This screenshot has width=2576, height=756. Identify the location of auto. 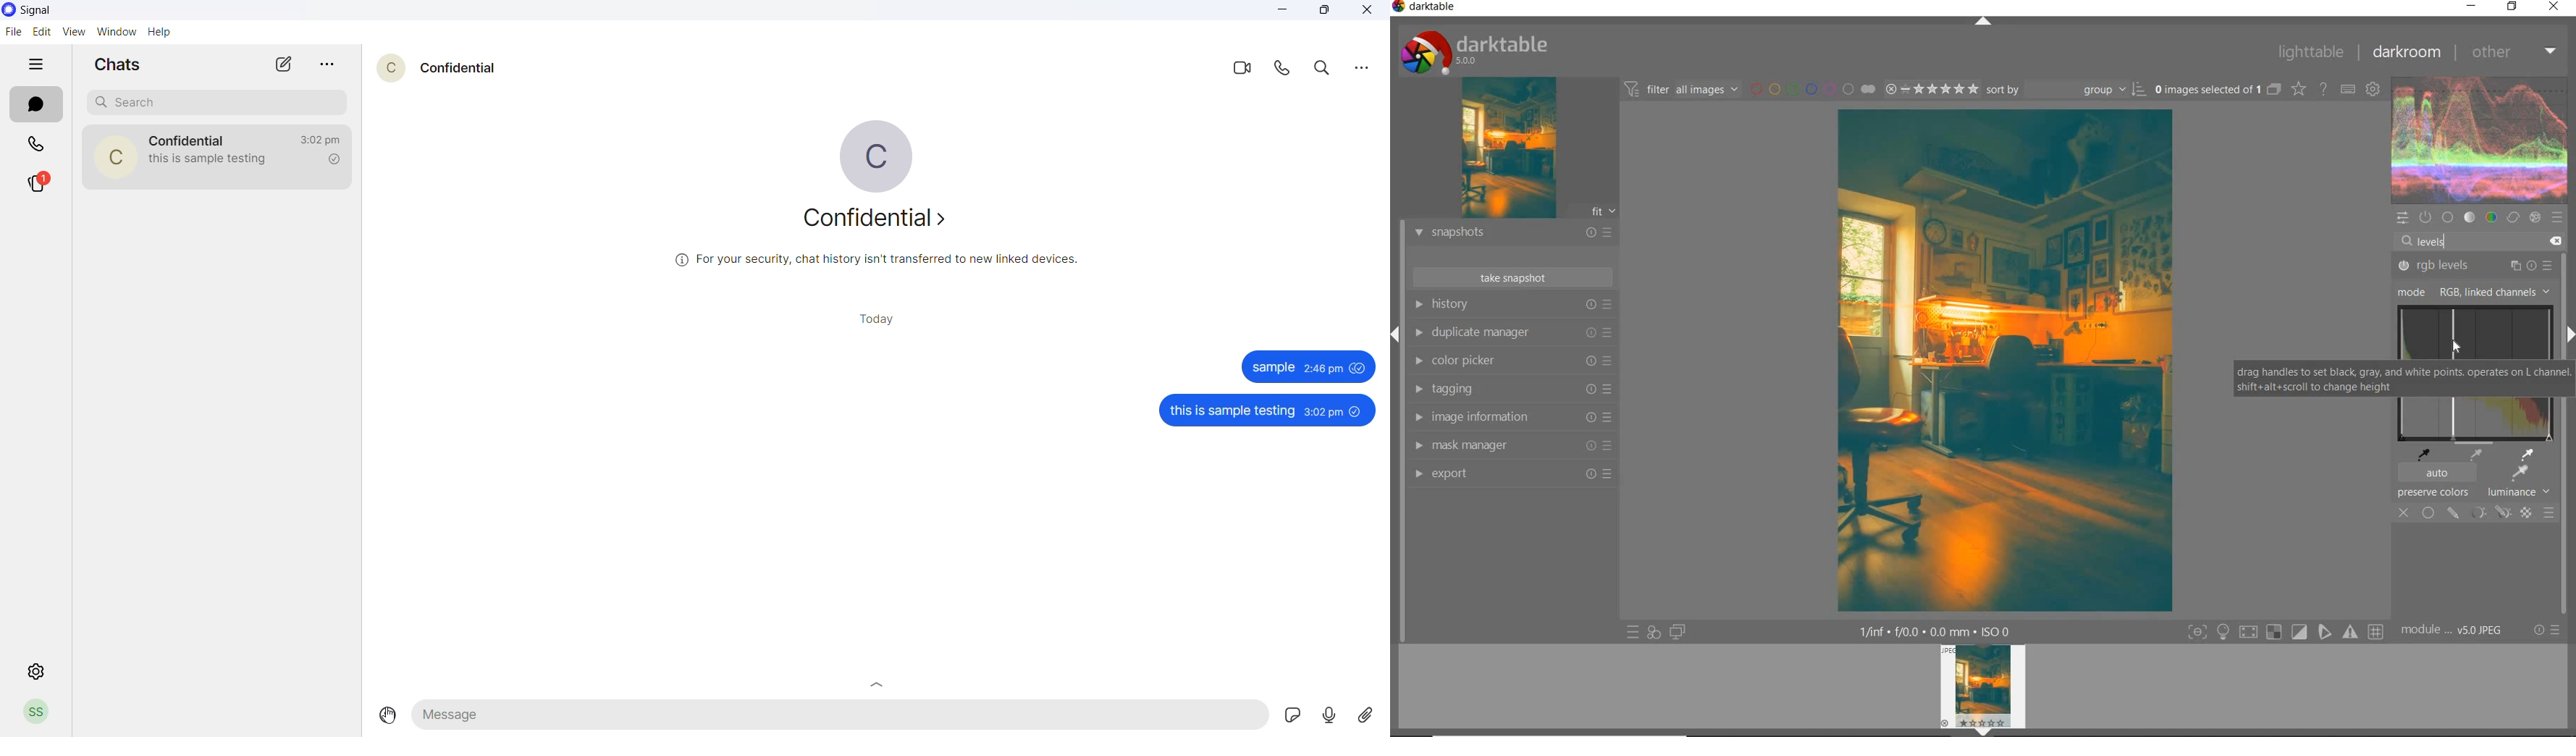
(2436, 474).